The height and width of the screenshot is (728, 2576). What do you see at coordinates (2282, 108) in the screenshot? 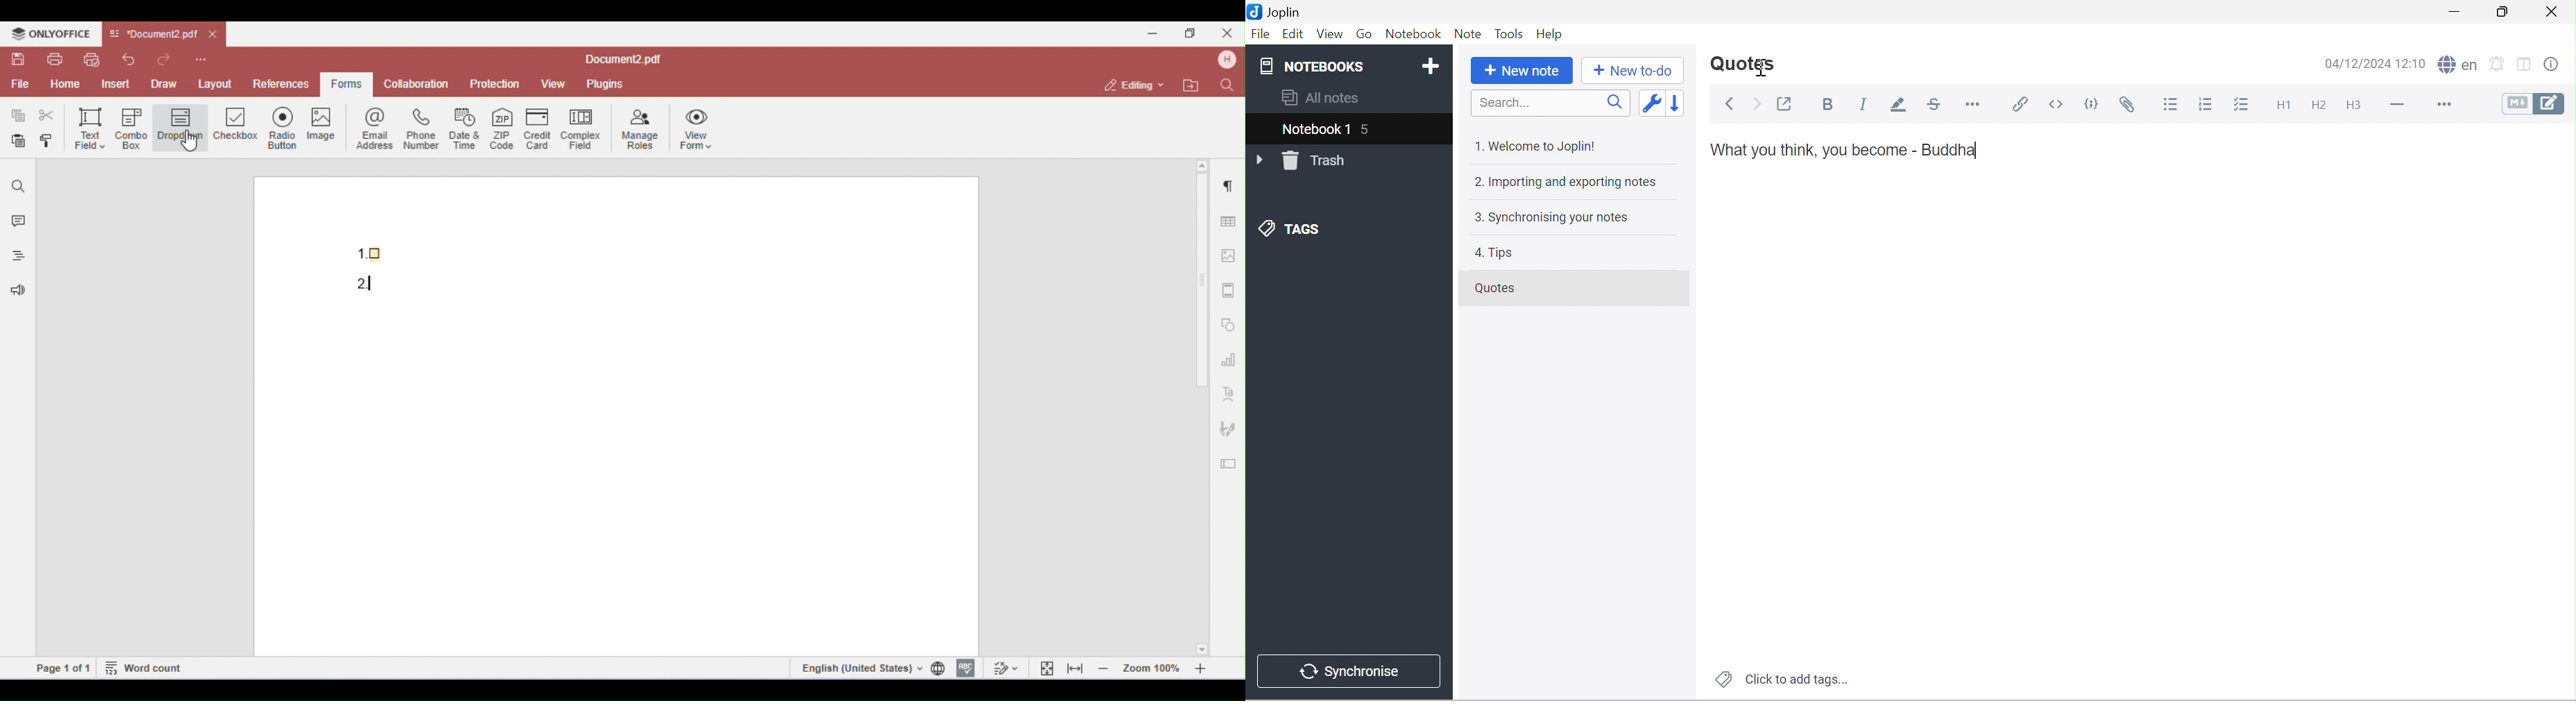
I see `Heading 1` at bounding box center [2282, 108].